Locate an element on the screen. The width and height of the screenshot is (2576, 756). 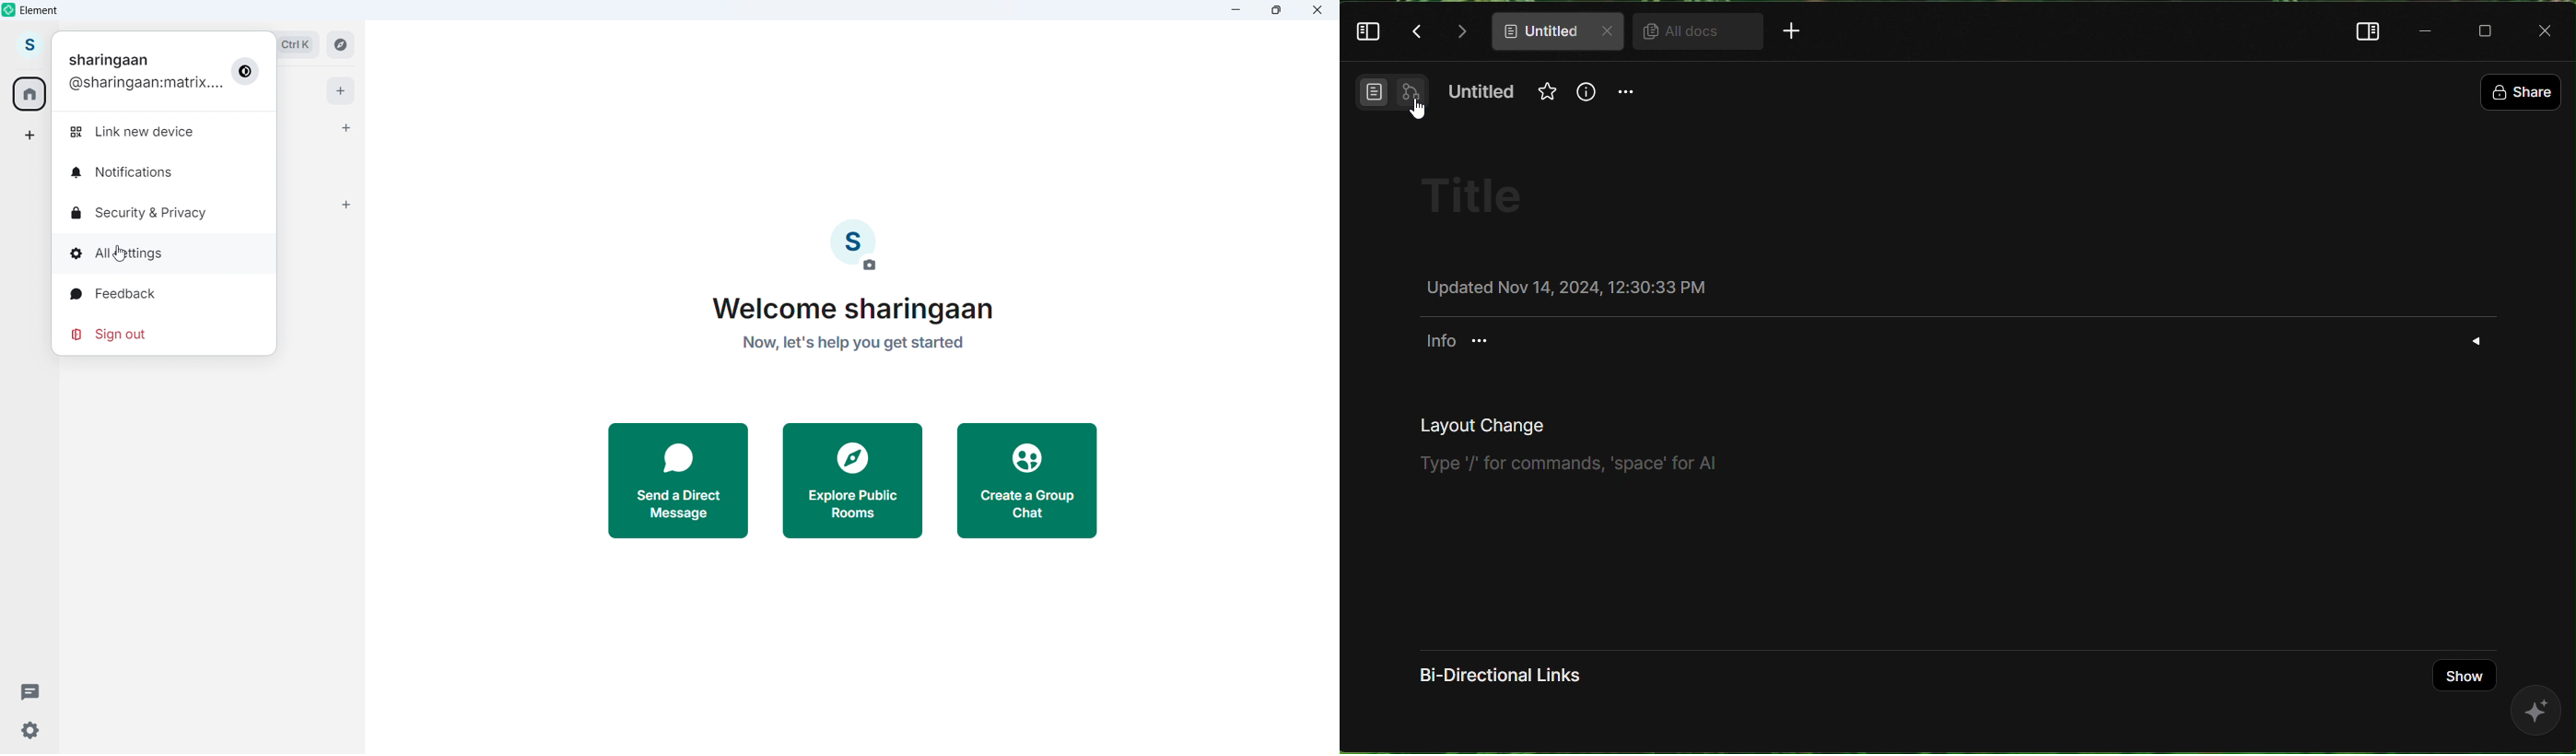
Explore public rooms  is located at coordinates (853, 482).